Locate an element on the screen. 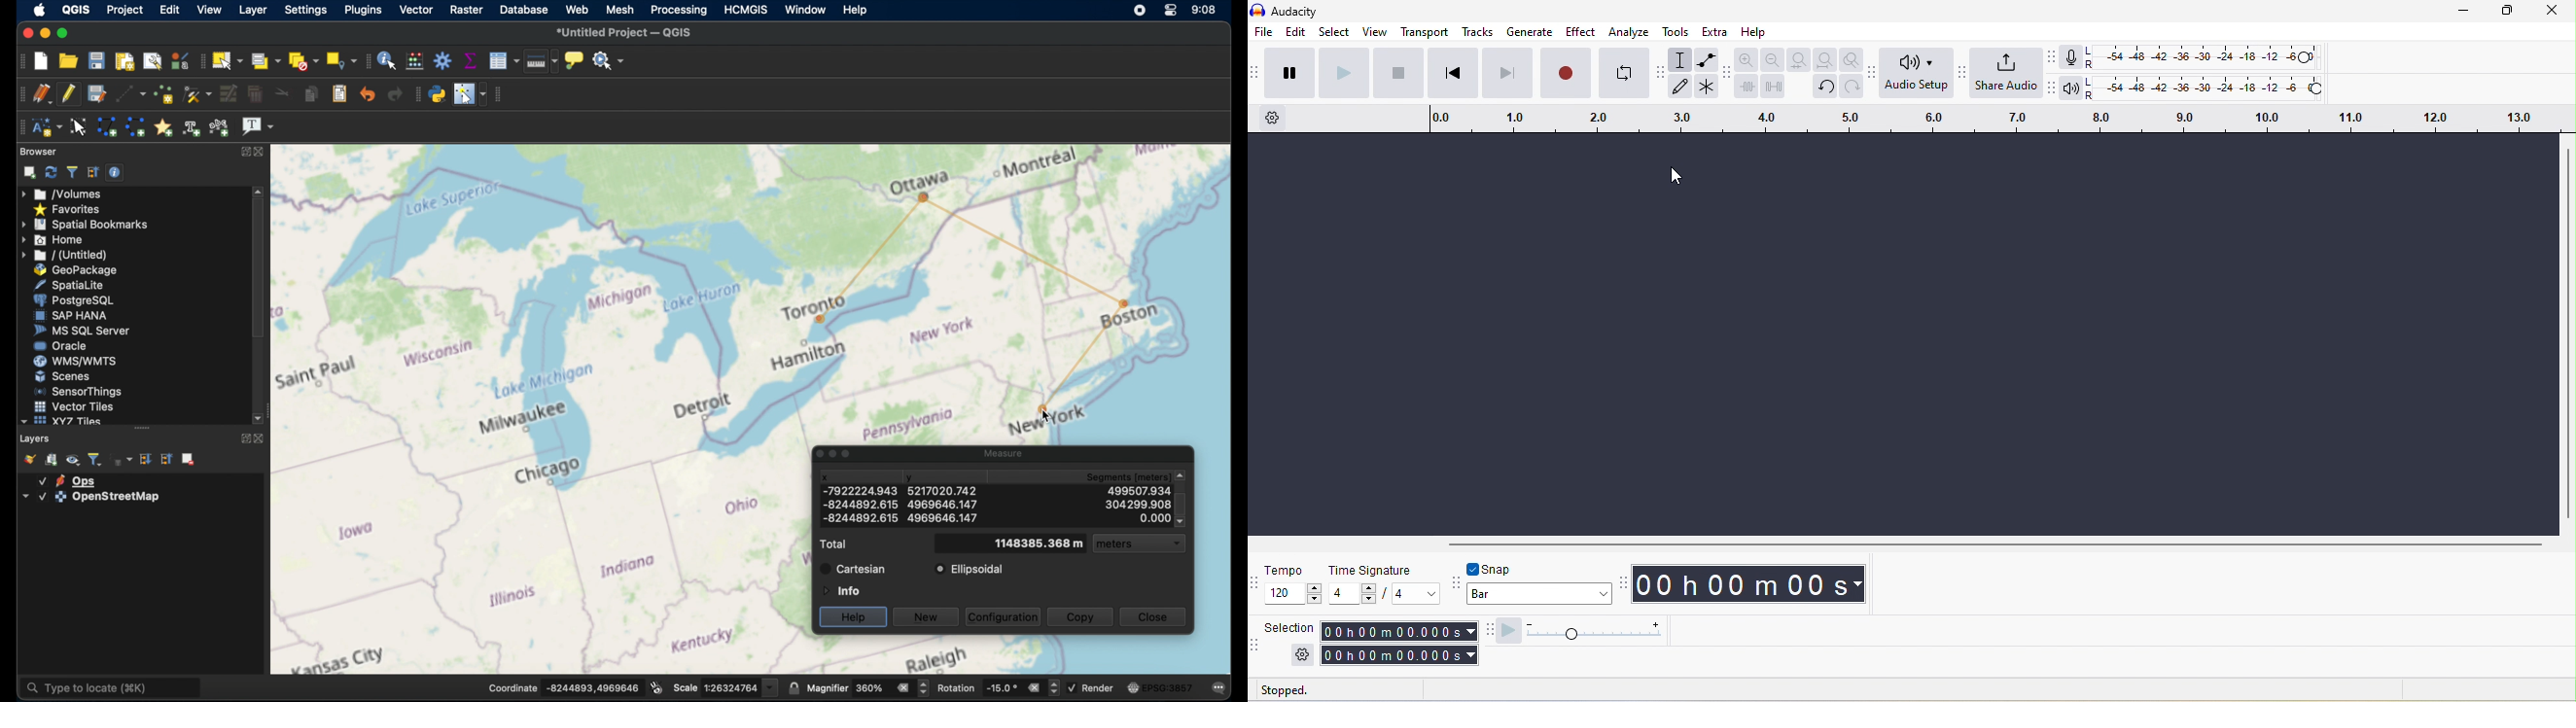 The width and height of the screenshot is (2576, 728). filter legend is located at coordinates (96, 458).